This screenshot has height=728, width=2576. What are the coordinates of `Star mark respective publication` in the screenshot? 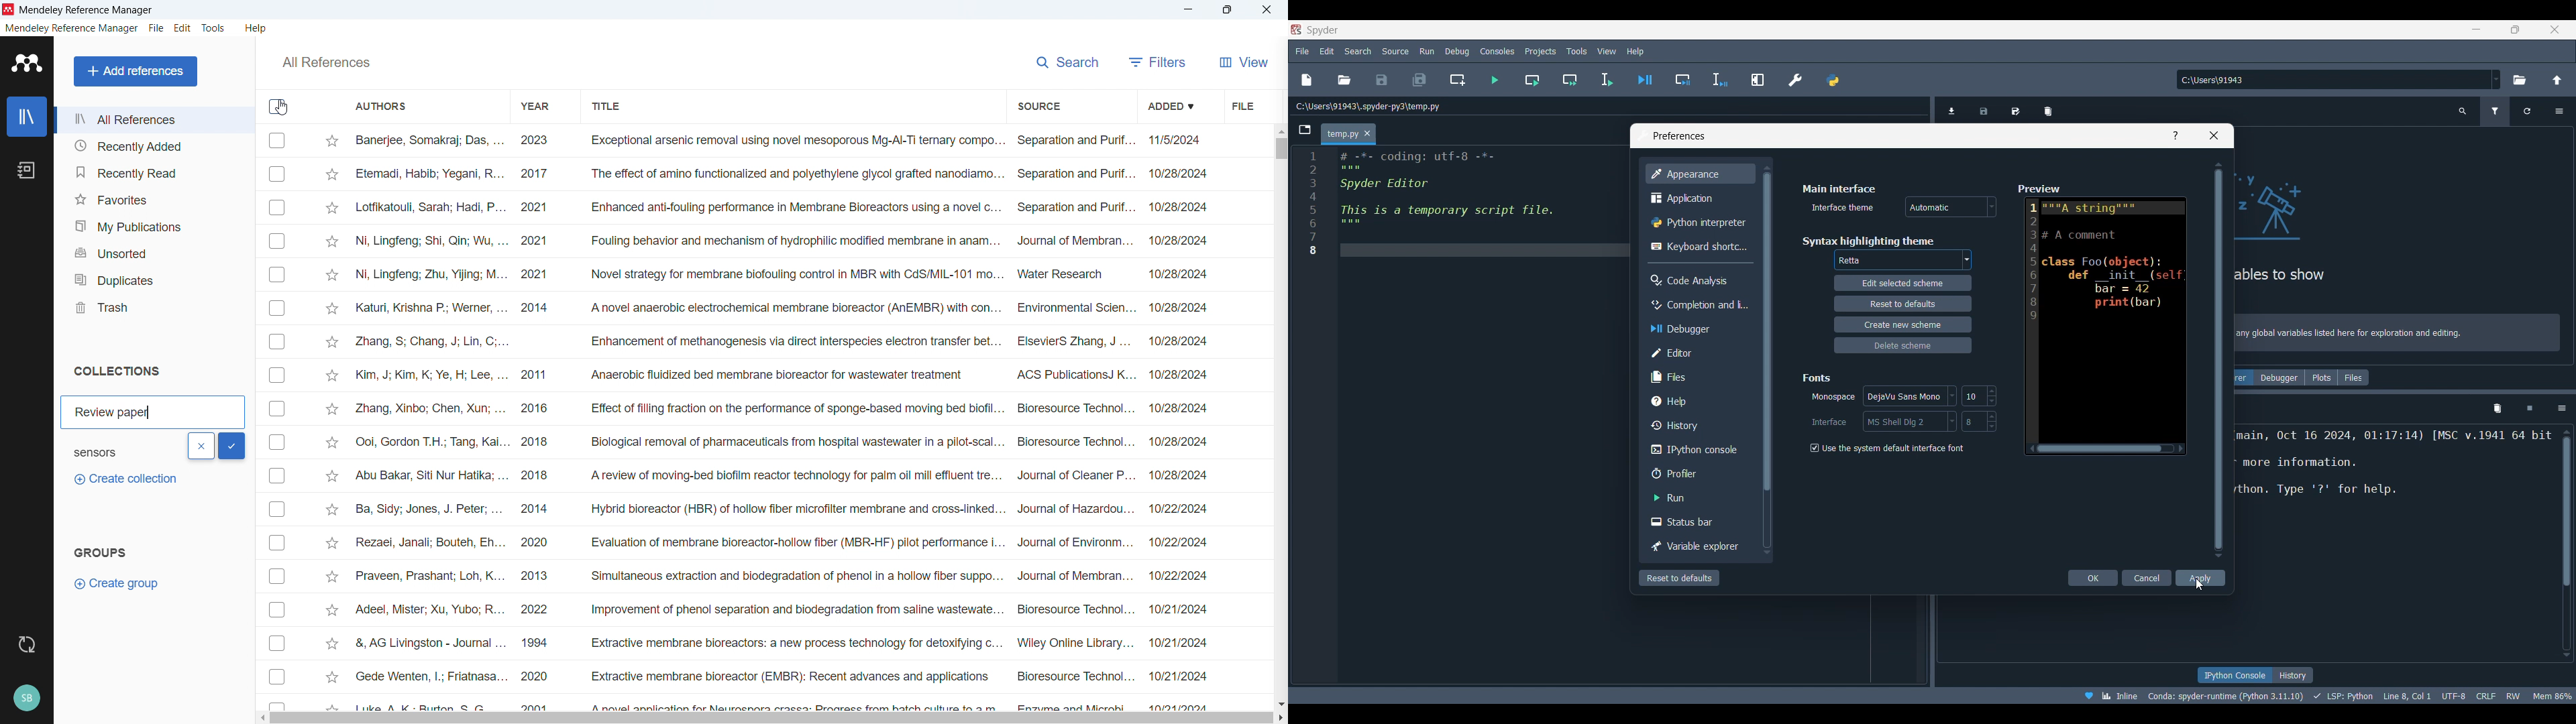 It's located at (333, 308).